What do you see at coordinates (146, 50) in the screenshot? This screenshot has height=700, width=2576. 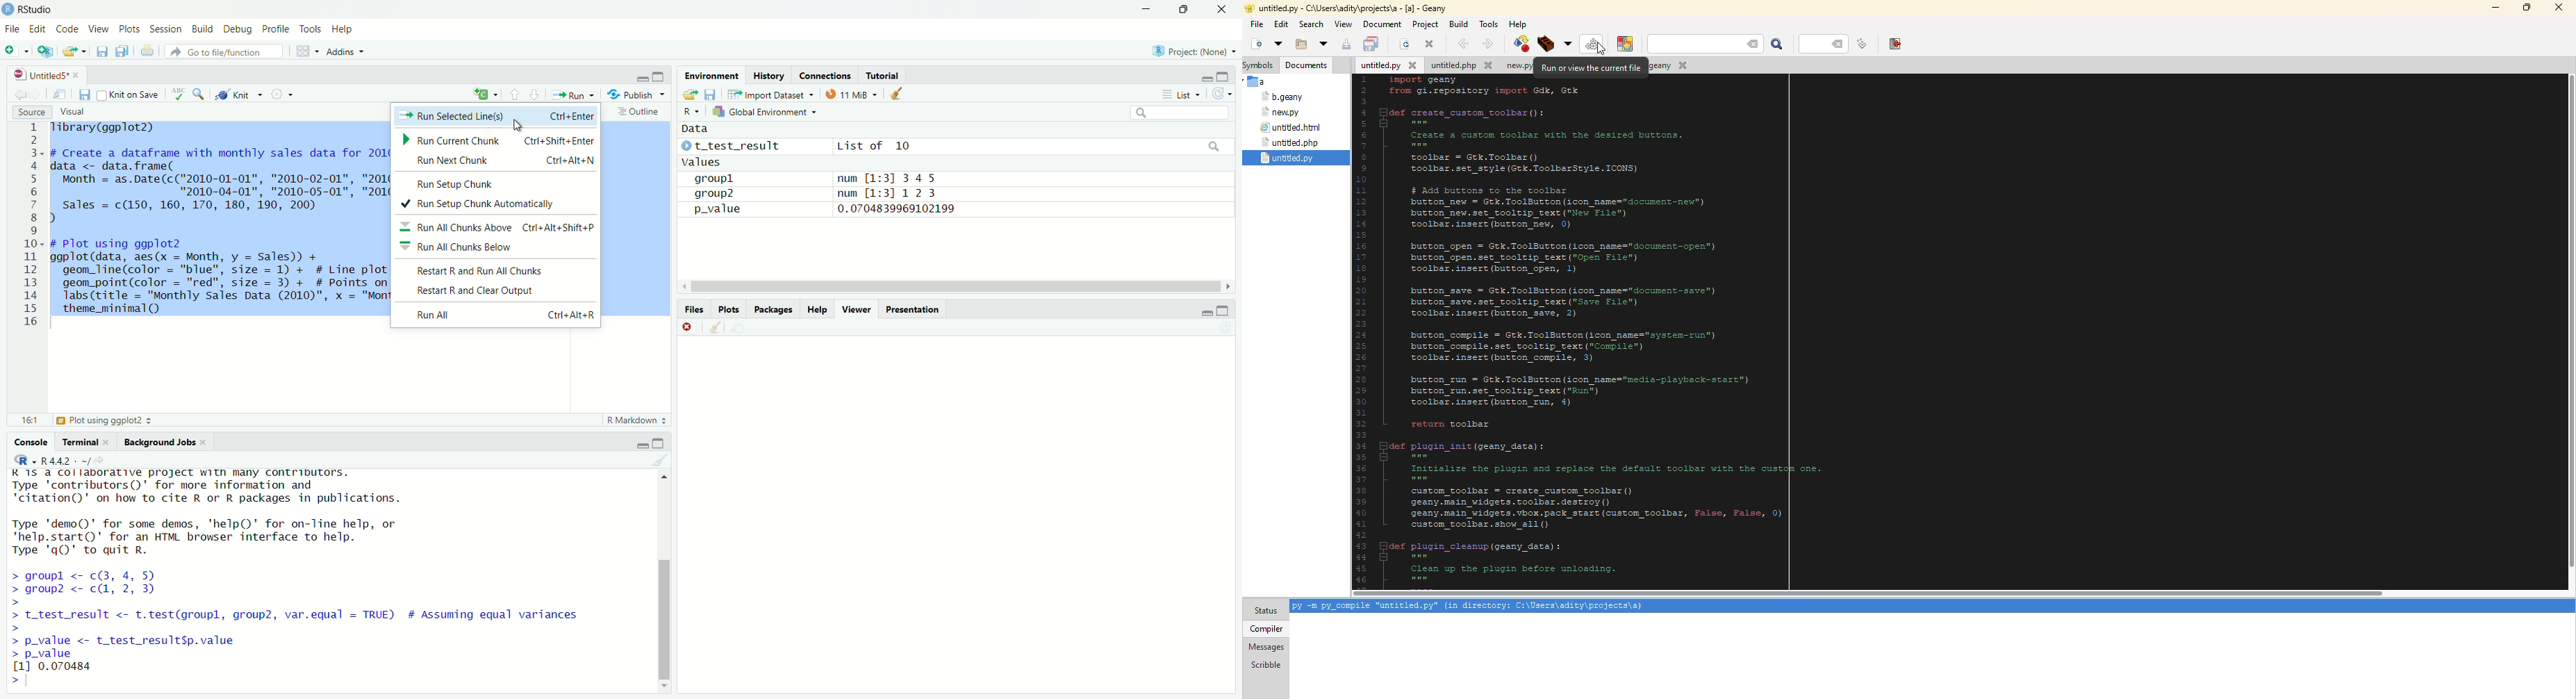 I see `print current file` at bounding box center [146, 50].